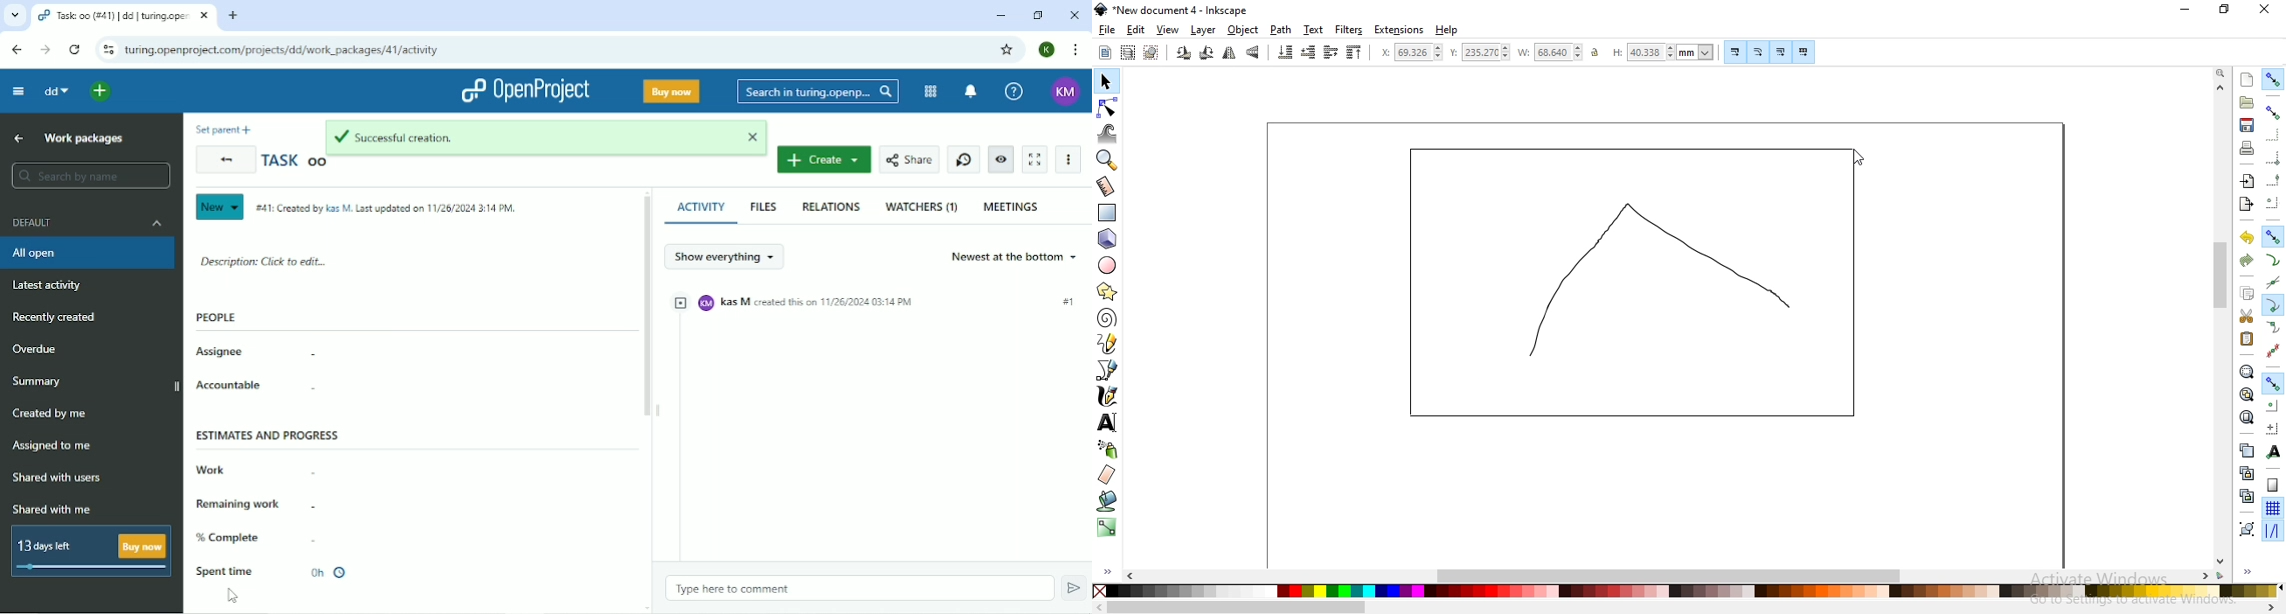 This screenshot has height=616, width=2296. What do you see at coordinates (85, 226) in the screenshot?
I see `Default` at bounding box center [85, 226].